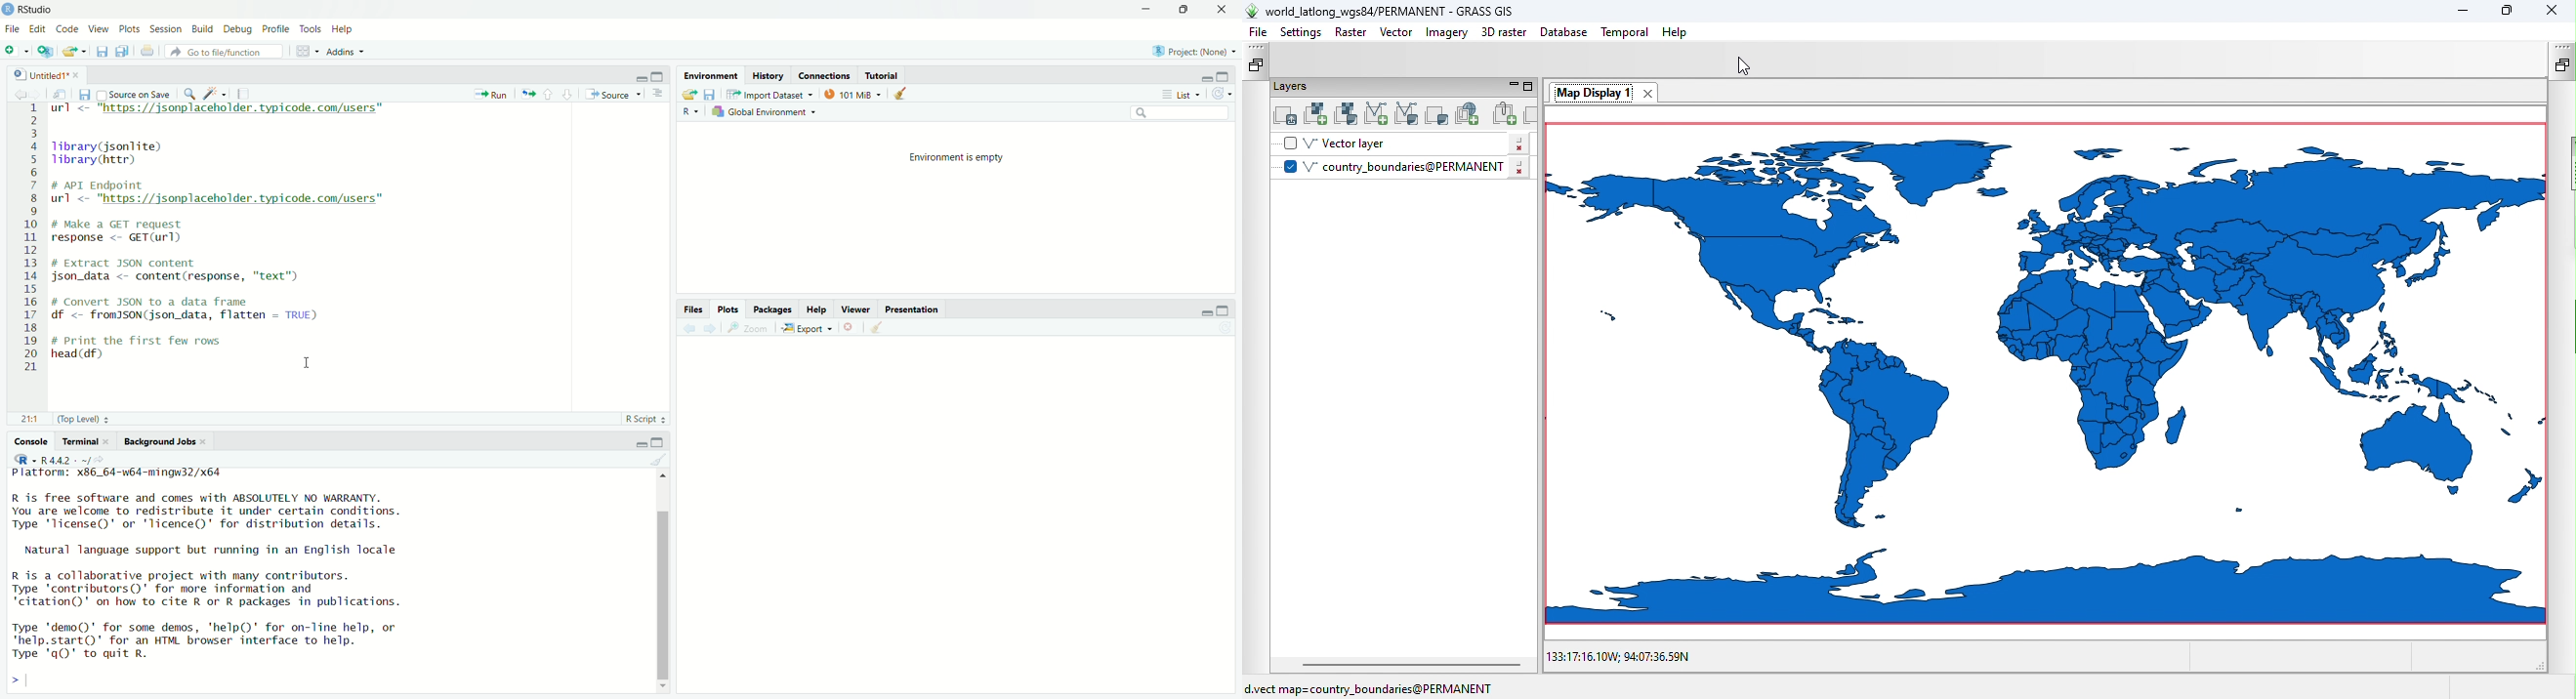  What do you see at coordinates (711, 77) in the screenshot?
I see `Environment` at bounding box center [711, 77].